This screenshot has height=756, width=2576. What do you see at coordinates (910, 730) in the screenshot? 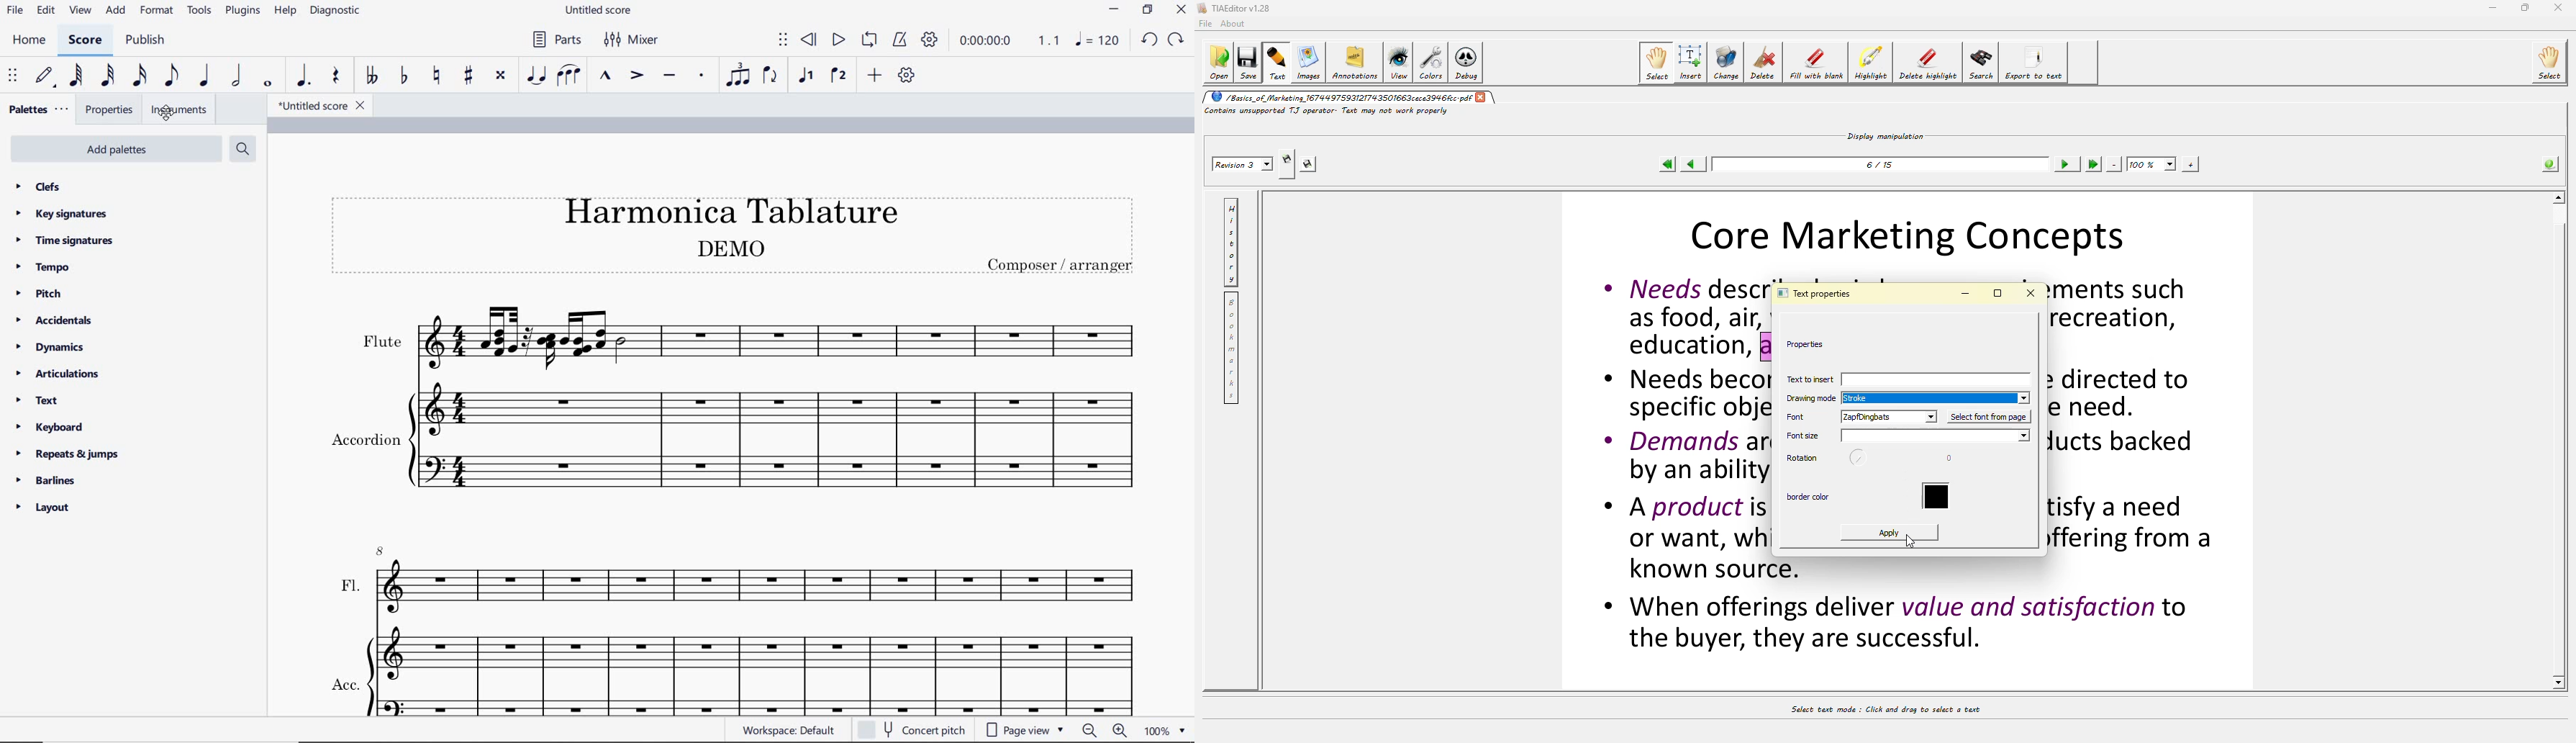
I see `concert pitch` at bounding box center [910, 730].